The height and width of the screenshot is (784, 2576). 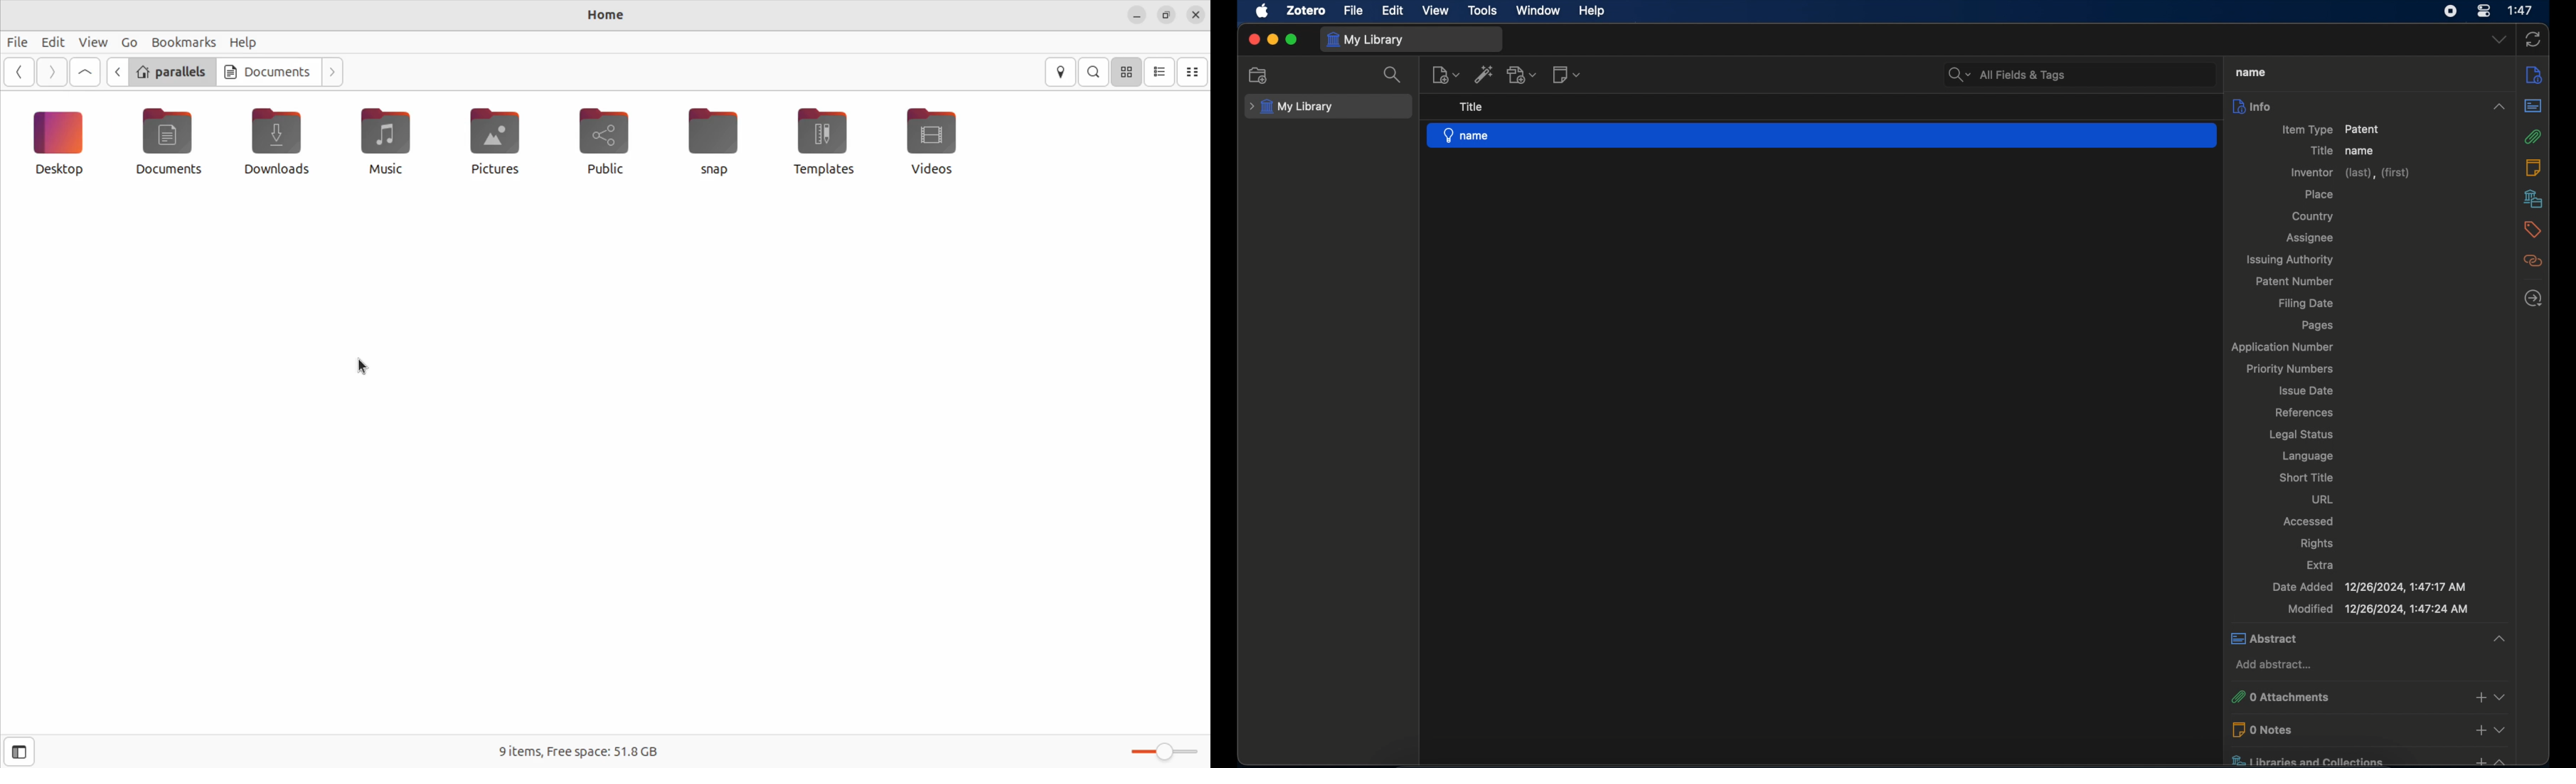 I want to click on maximize, so click(x=1292, y=39).